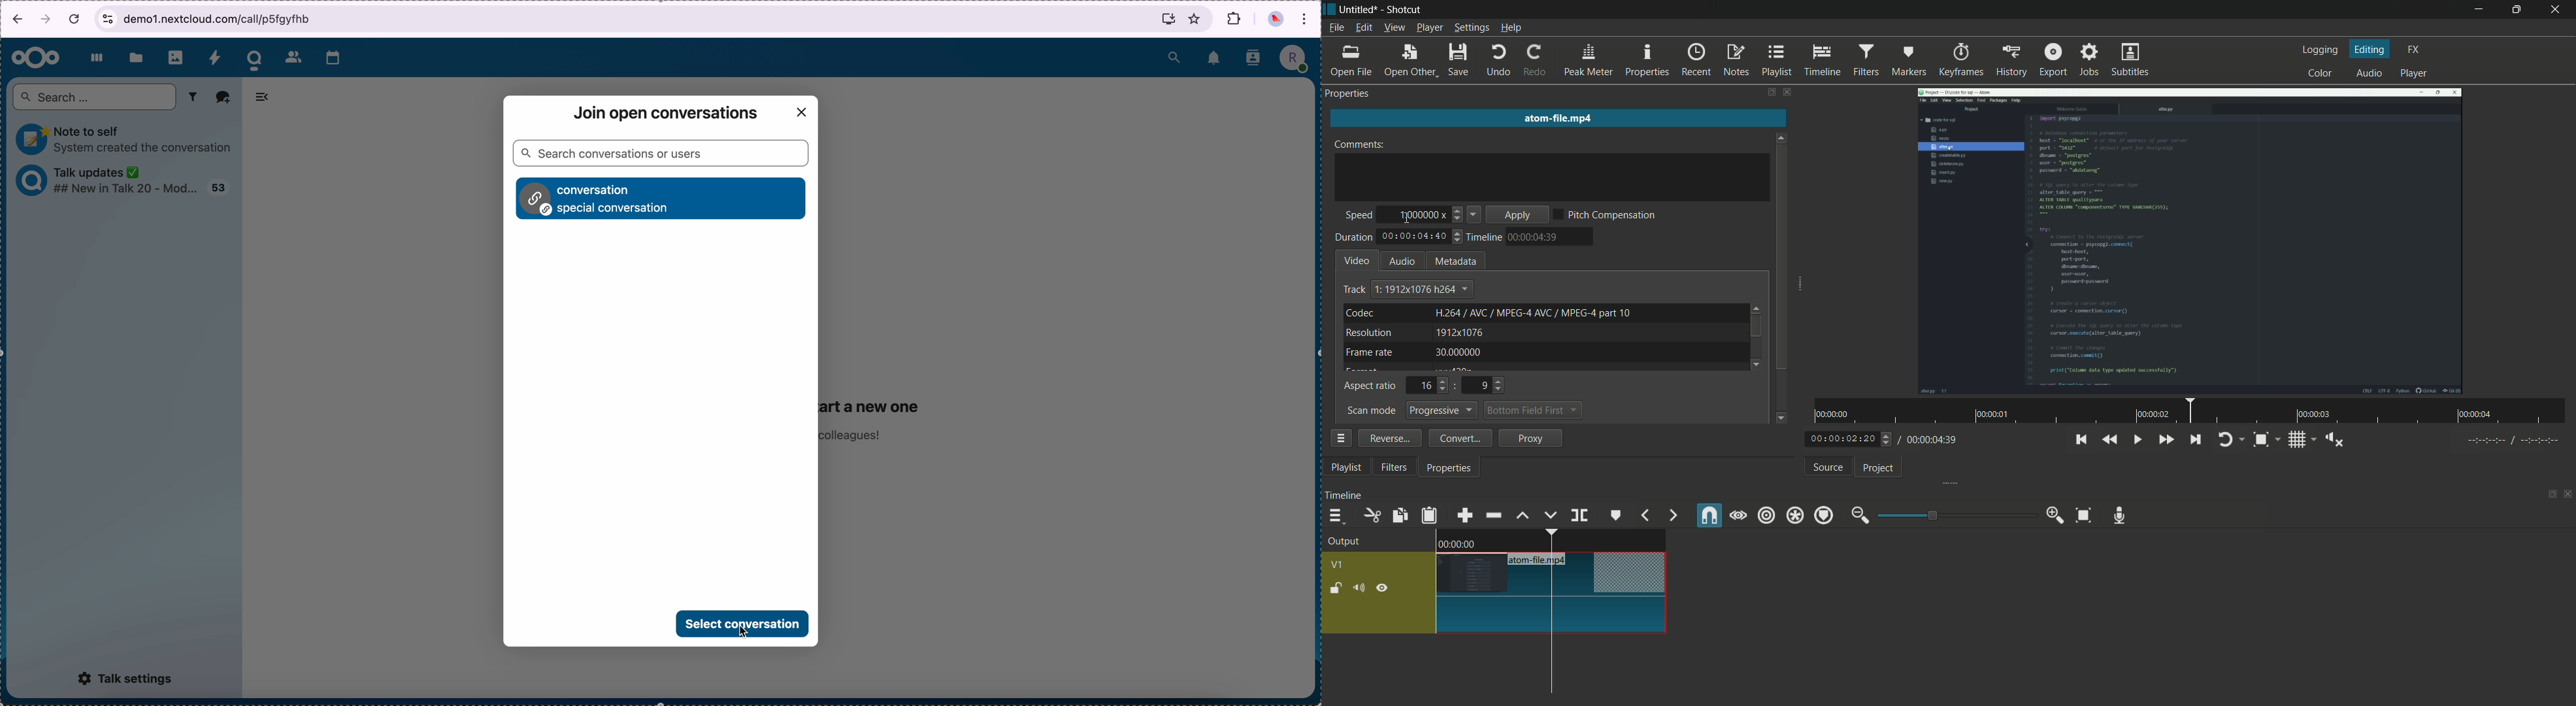 Image resolution: width=2576 pixels, height=728 pixels. I want to click on output, so click(1347, 543).